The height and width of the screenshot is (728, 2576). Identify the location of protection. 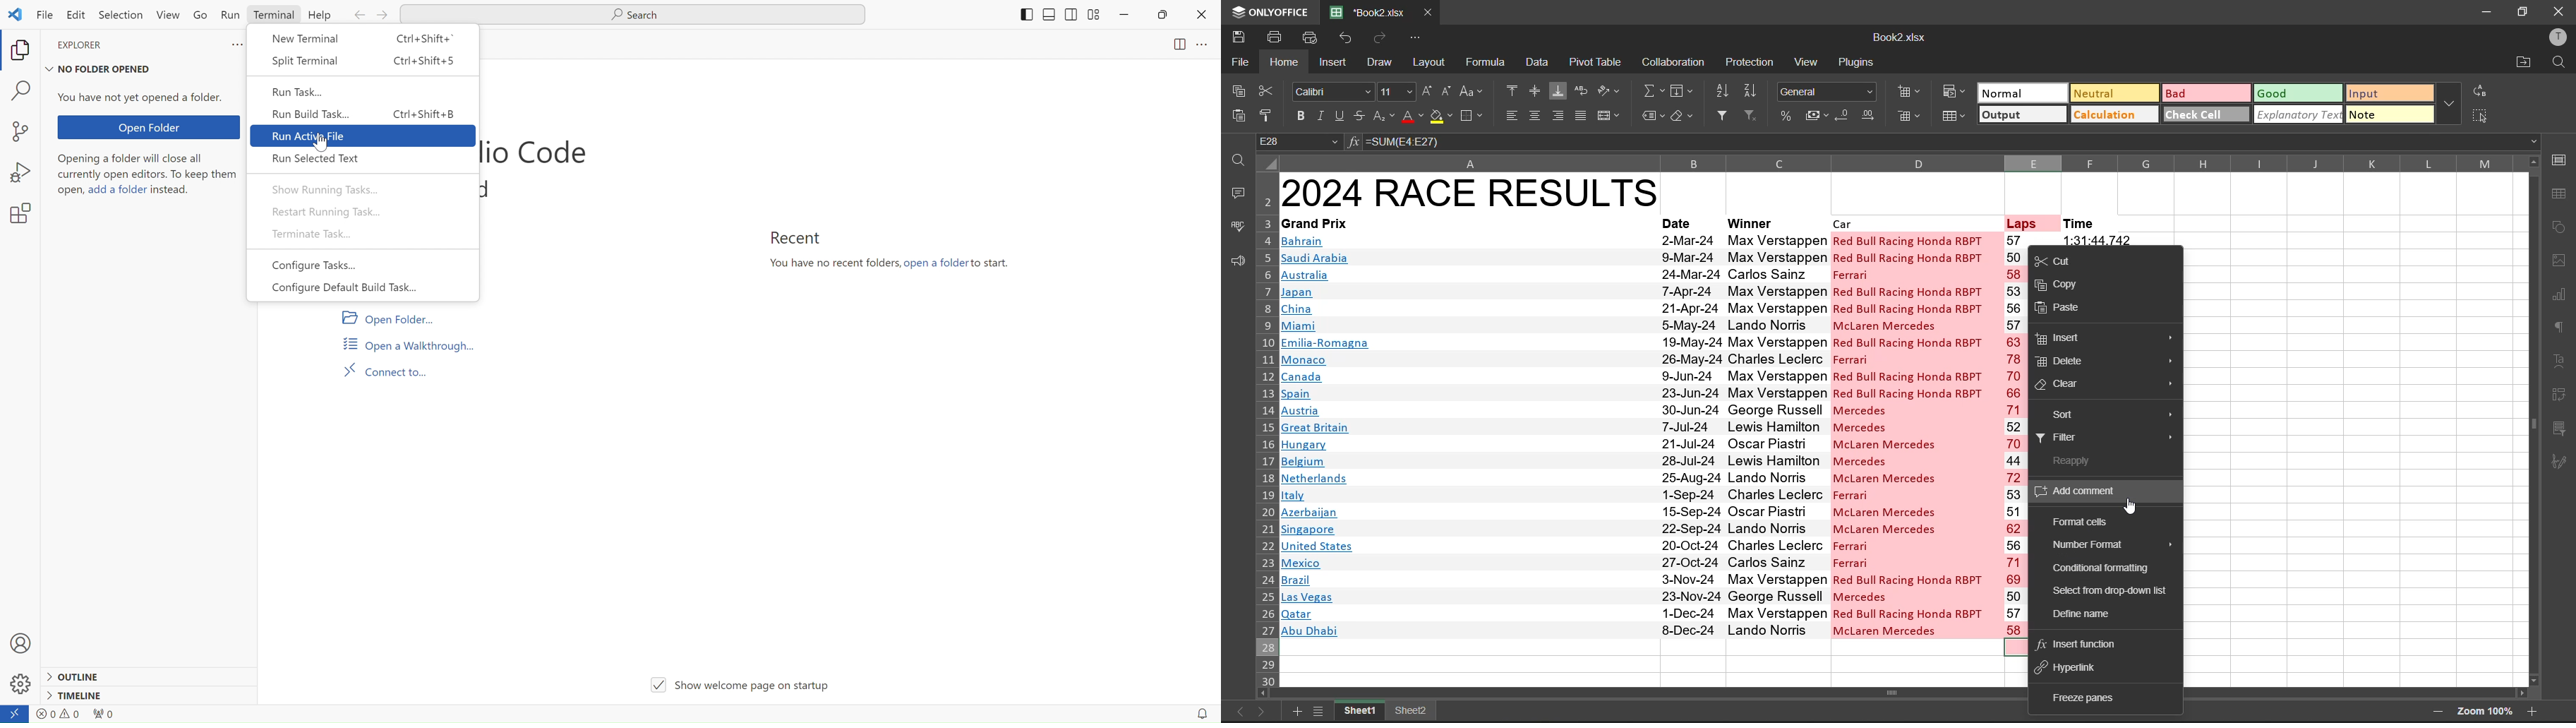
(1750, 63).